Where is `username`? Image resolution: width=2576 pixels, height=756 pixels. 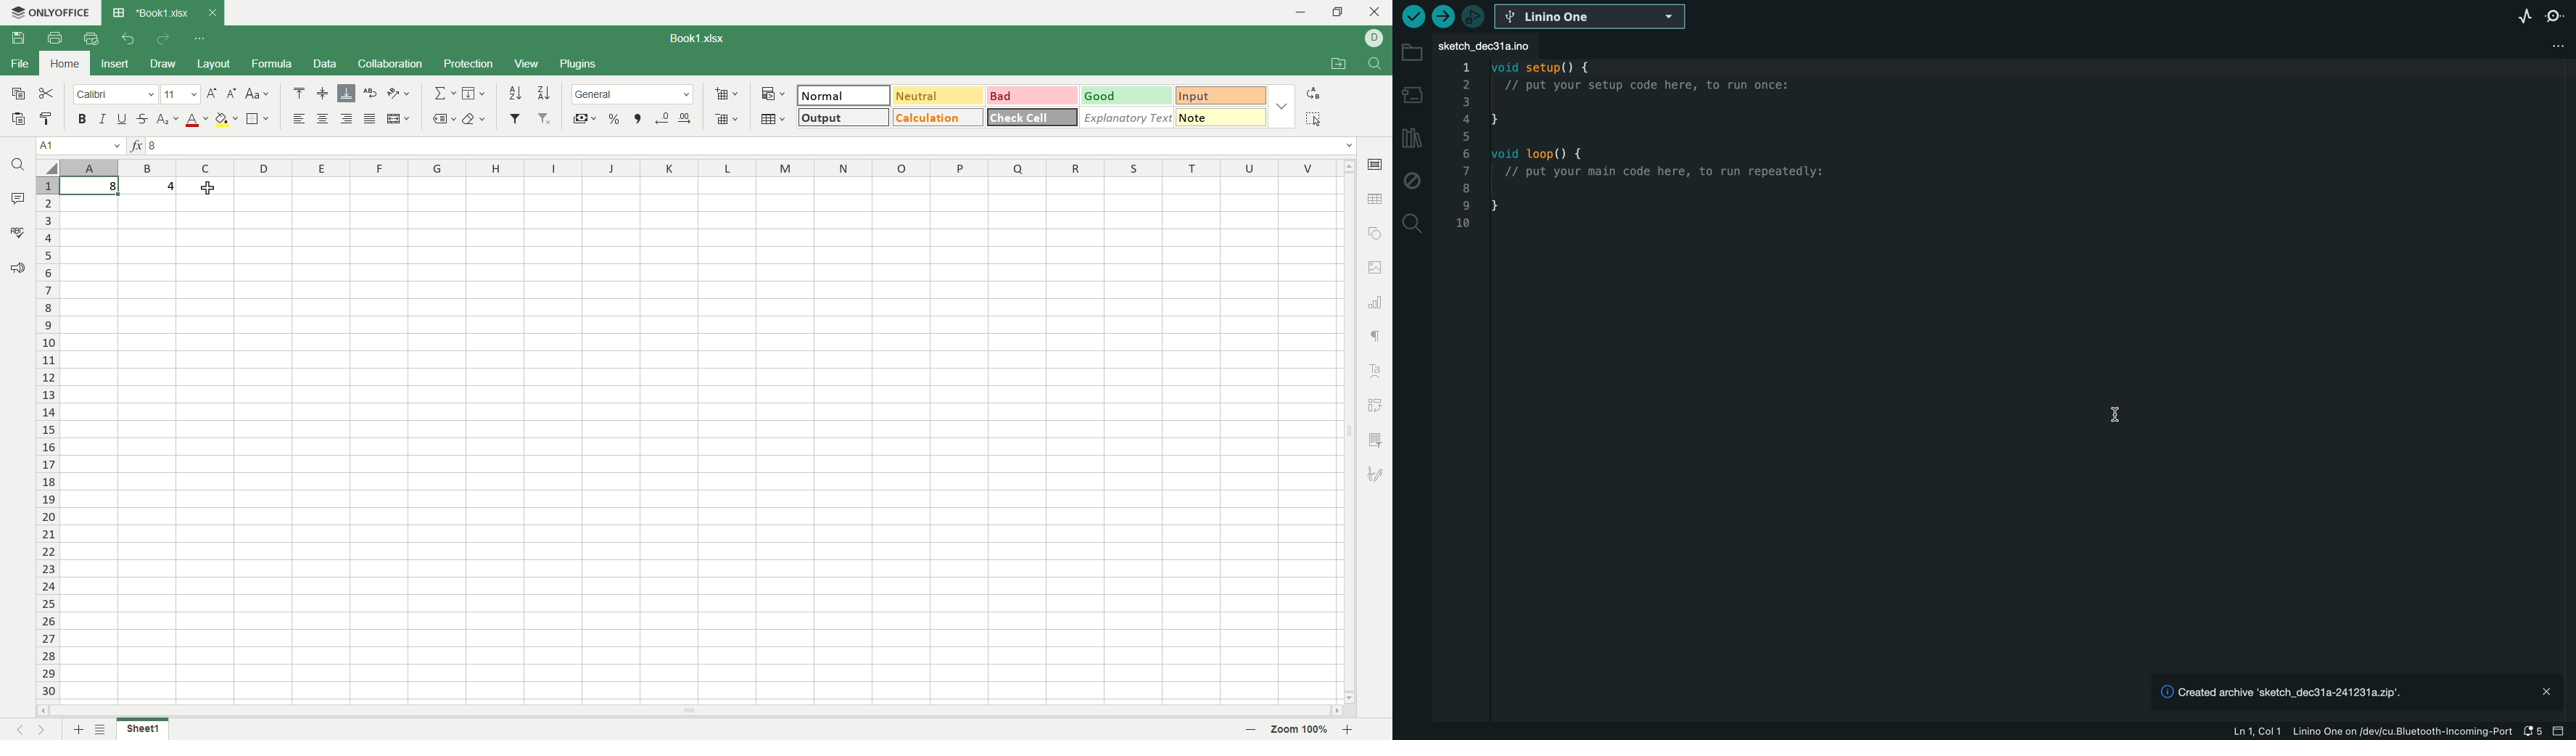
username is located at coordinates (1374, 38).